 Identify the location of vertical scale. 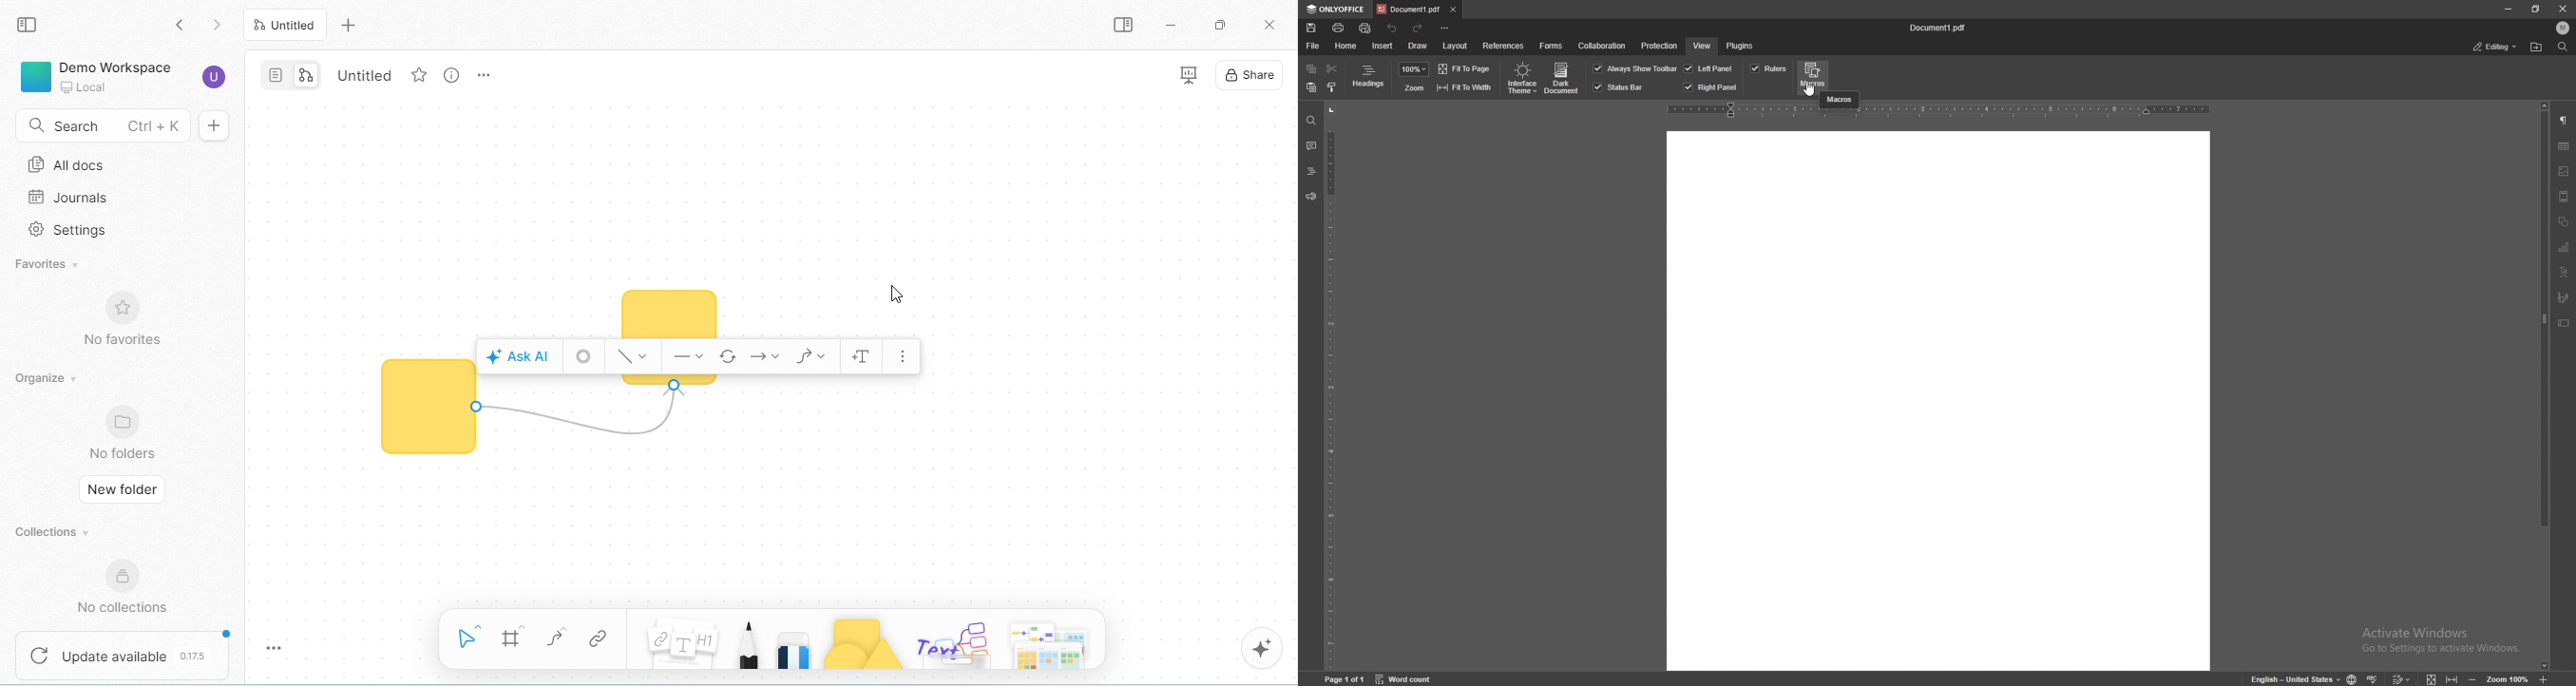
(1331, 386).